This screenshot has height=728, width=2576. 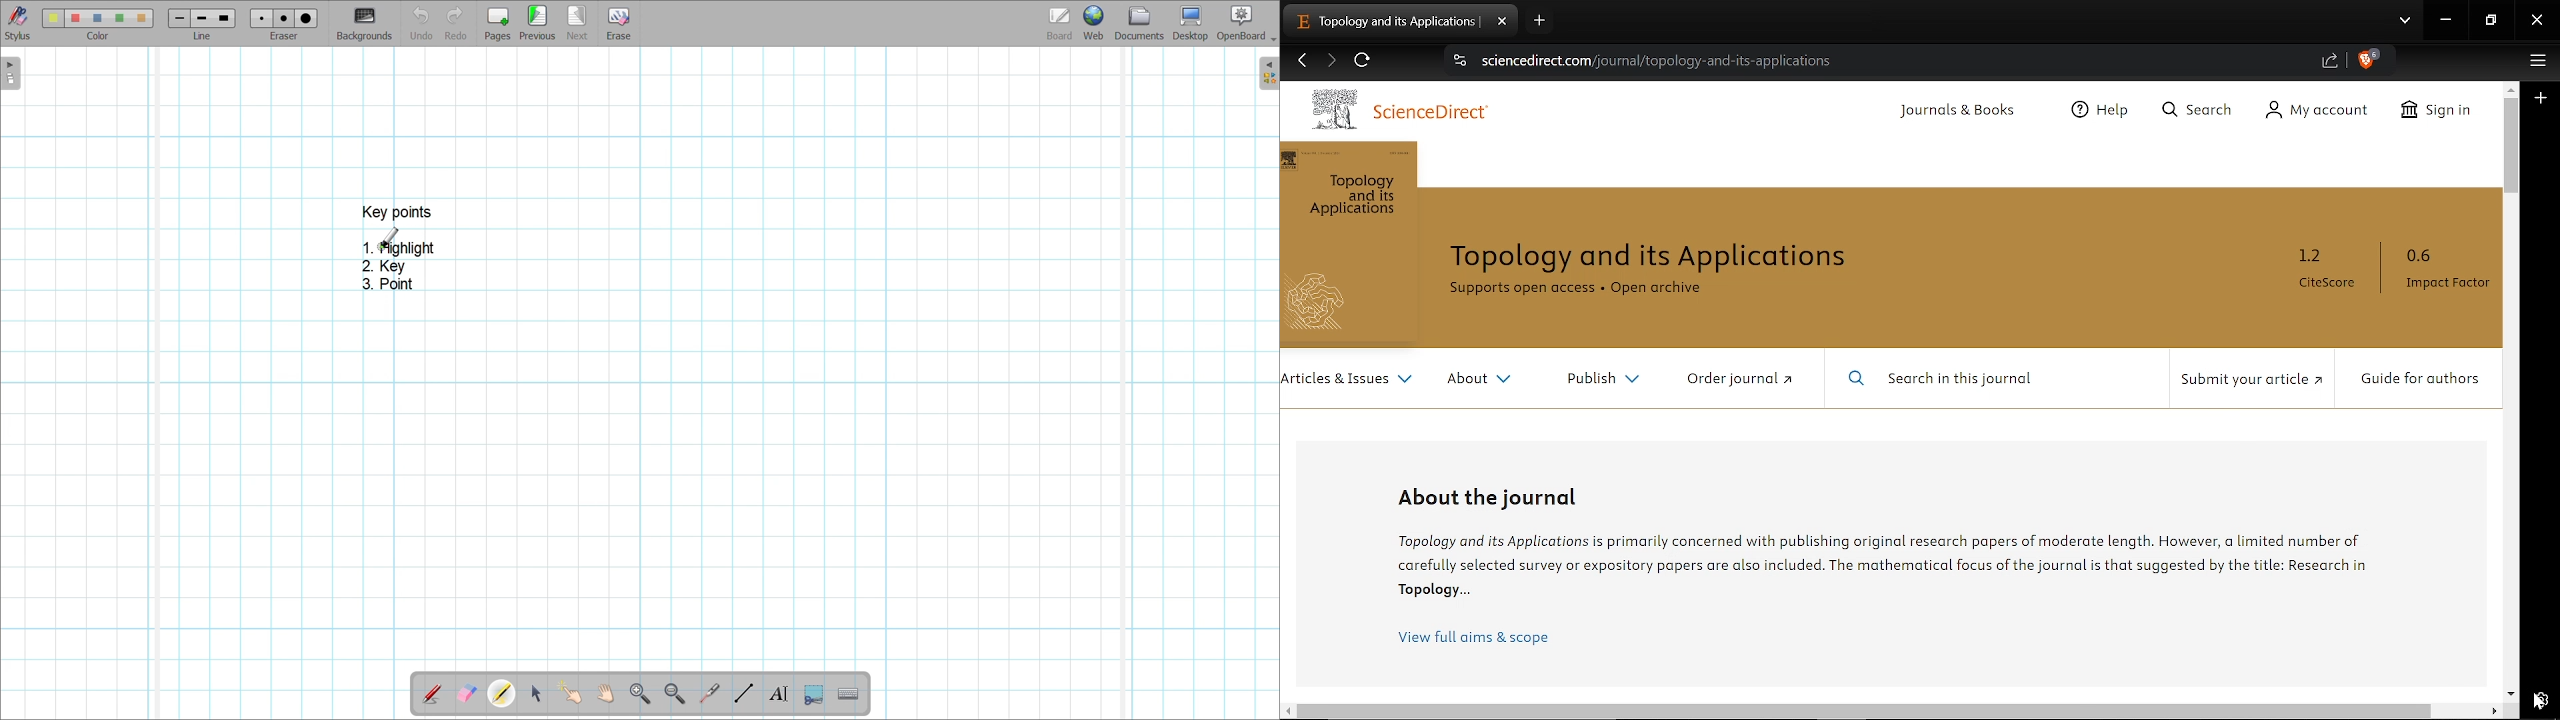 I want to click on Color 1, so click(x=53, y=18).